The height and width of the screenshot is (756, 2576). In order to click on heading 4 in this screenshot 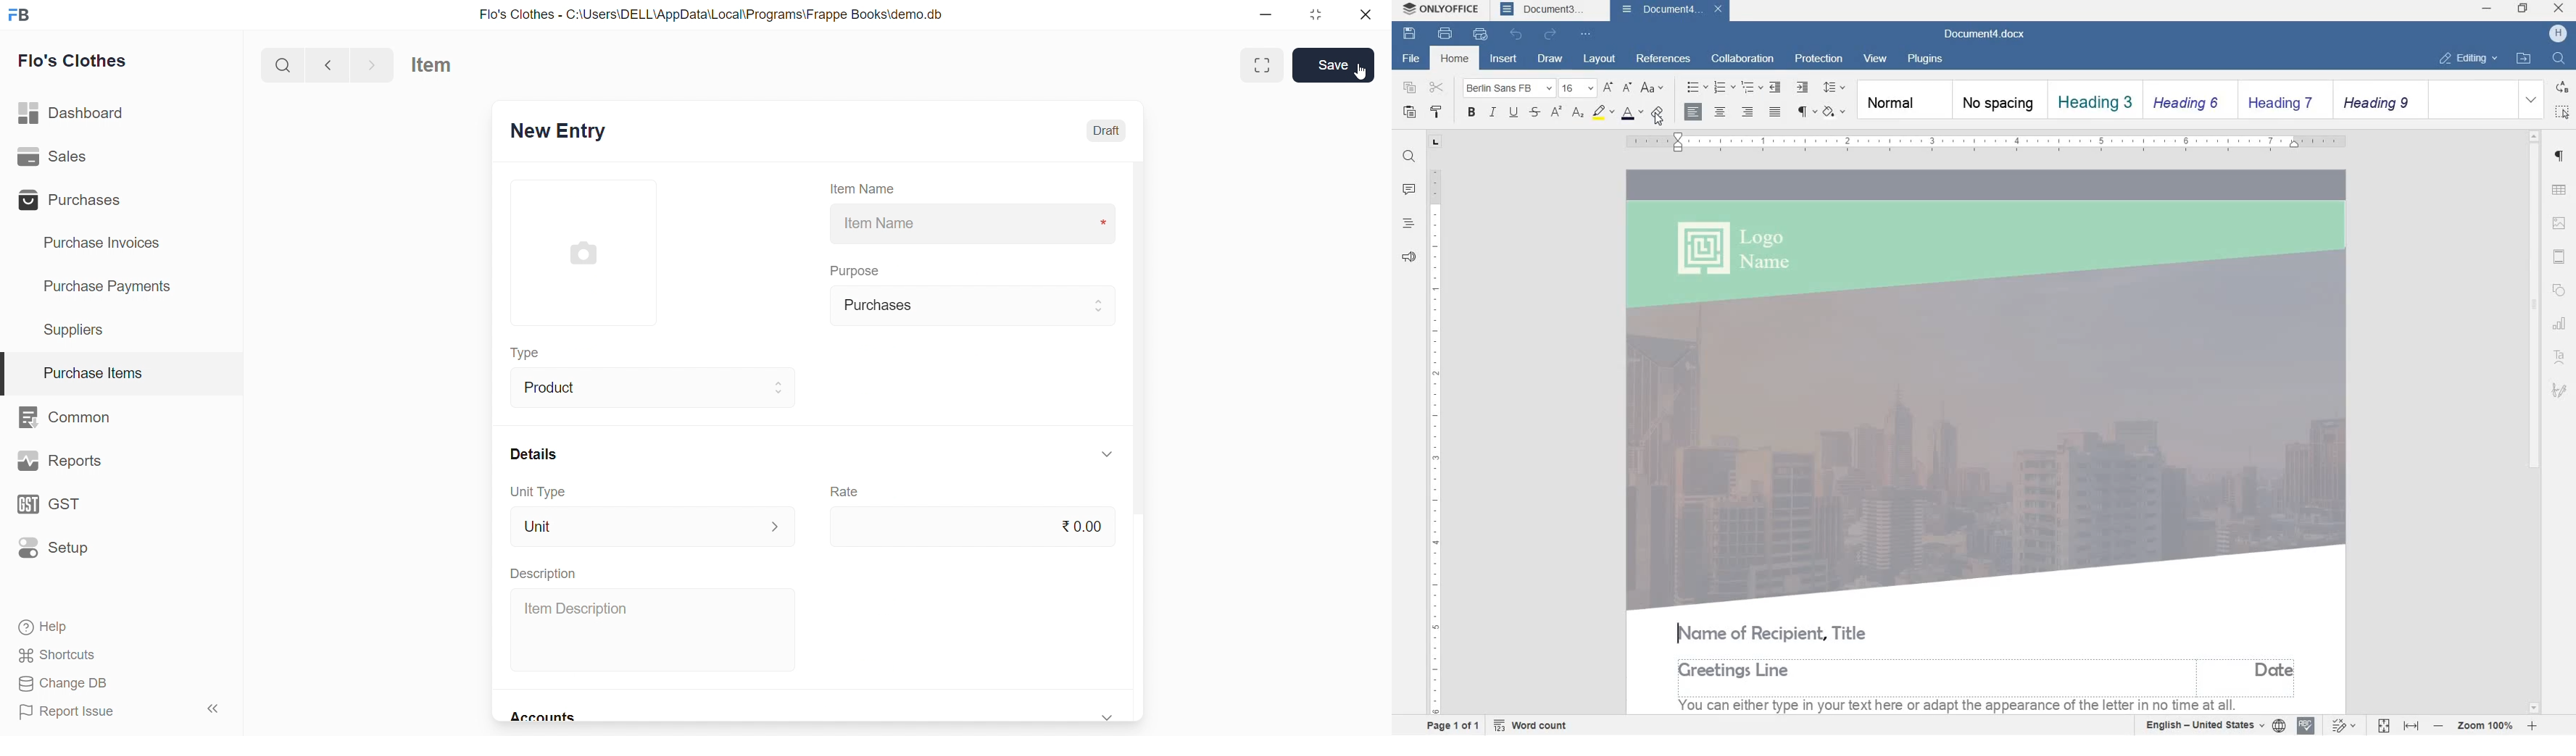, I will do `click(2378, 99)`.